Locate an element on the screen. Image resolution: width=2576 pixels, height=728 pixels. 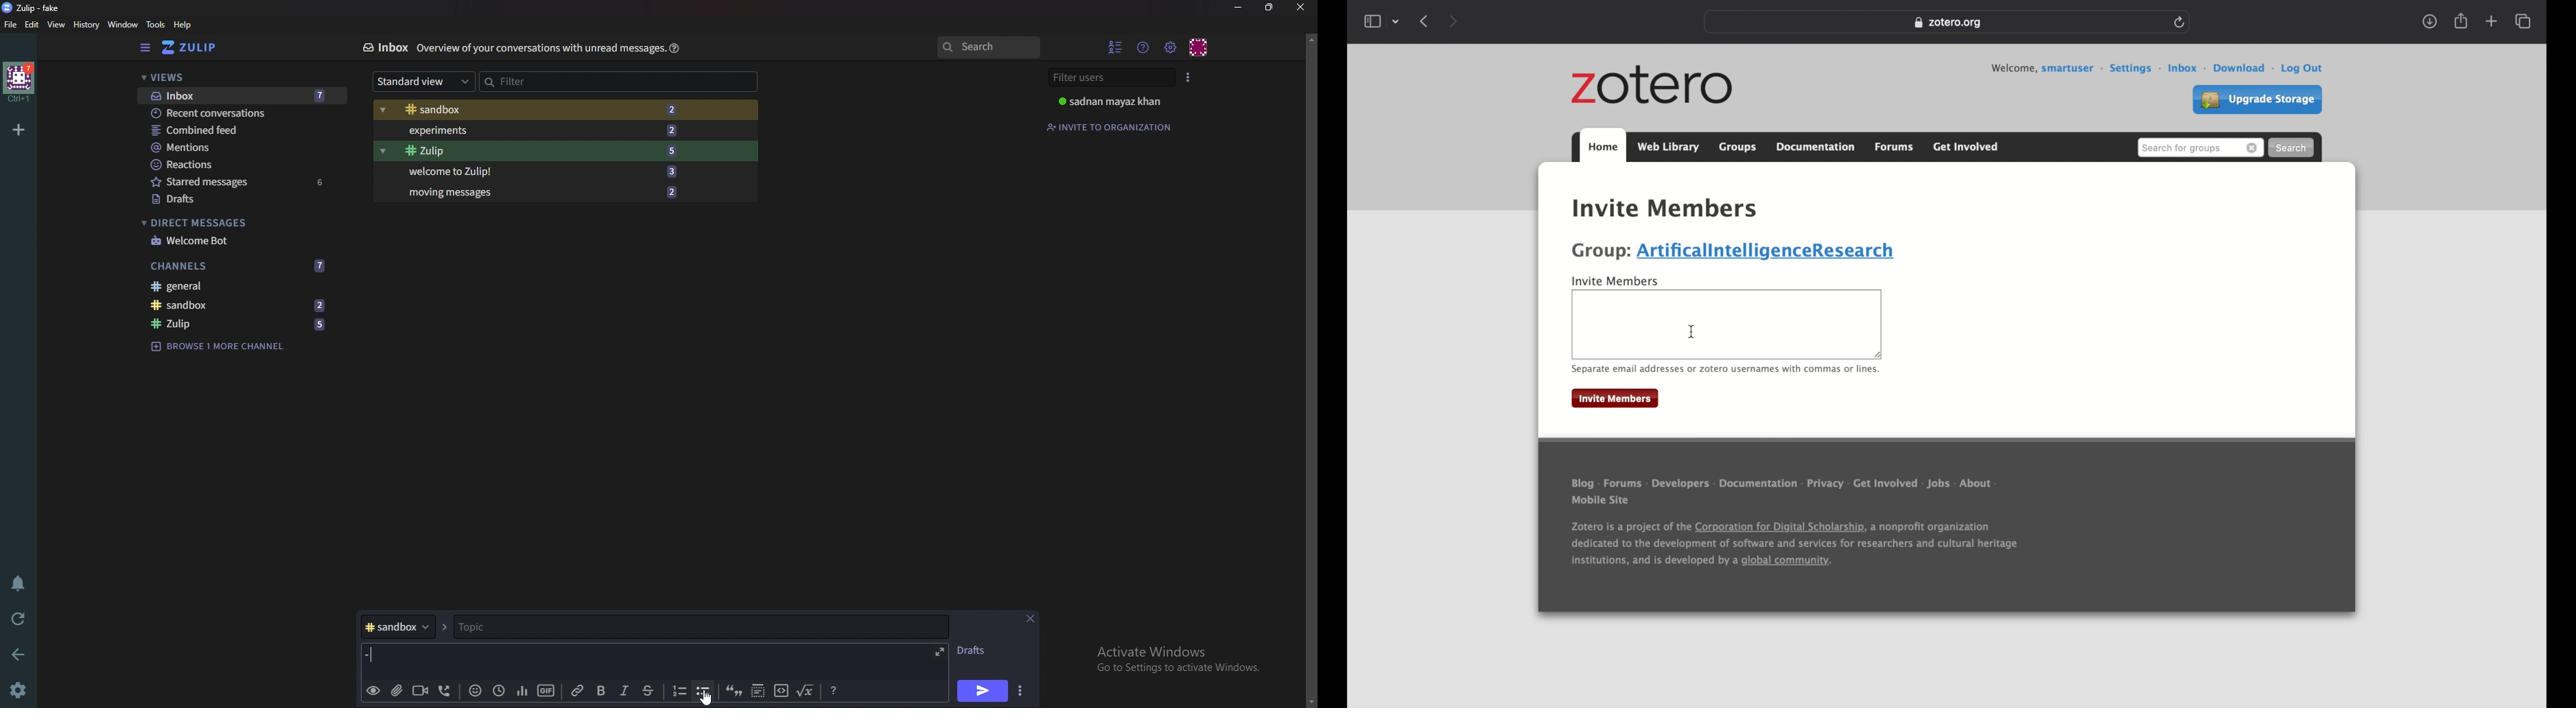
Video call is located at coordinates (419, 689).